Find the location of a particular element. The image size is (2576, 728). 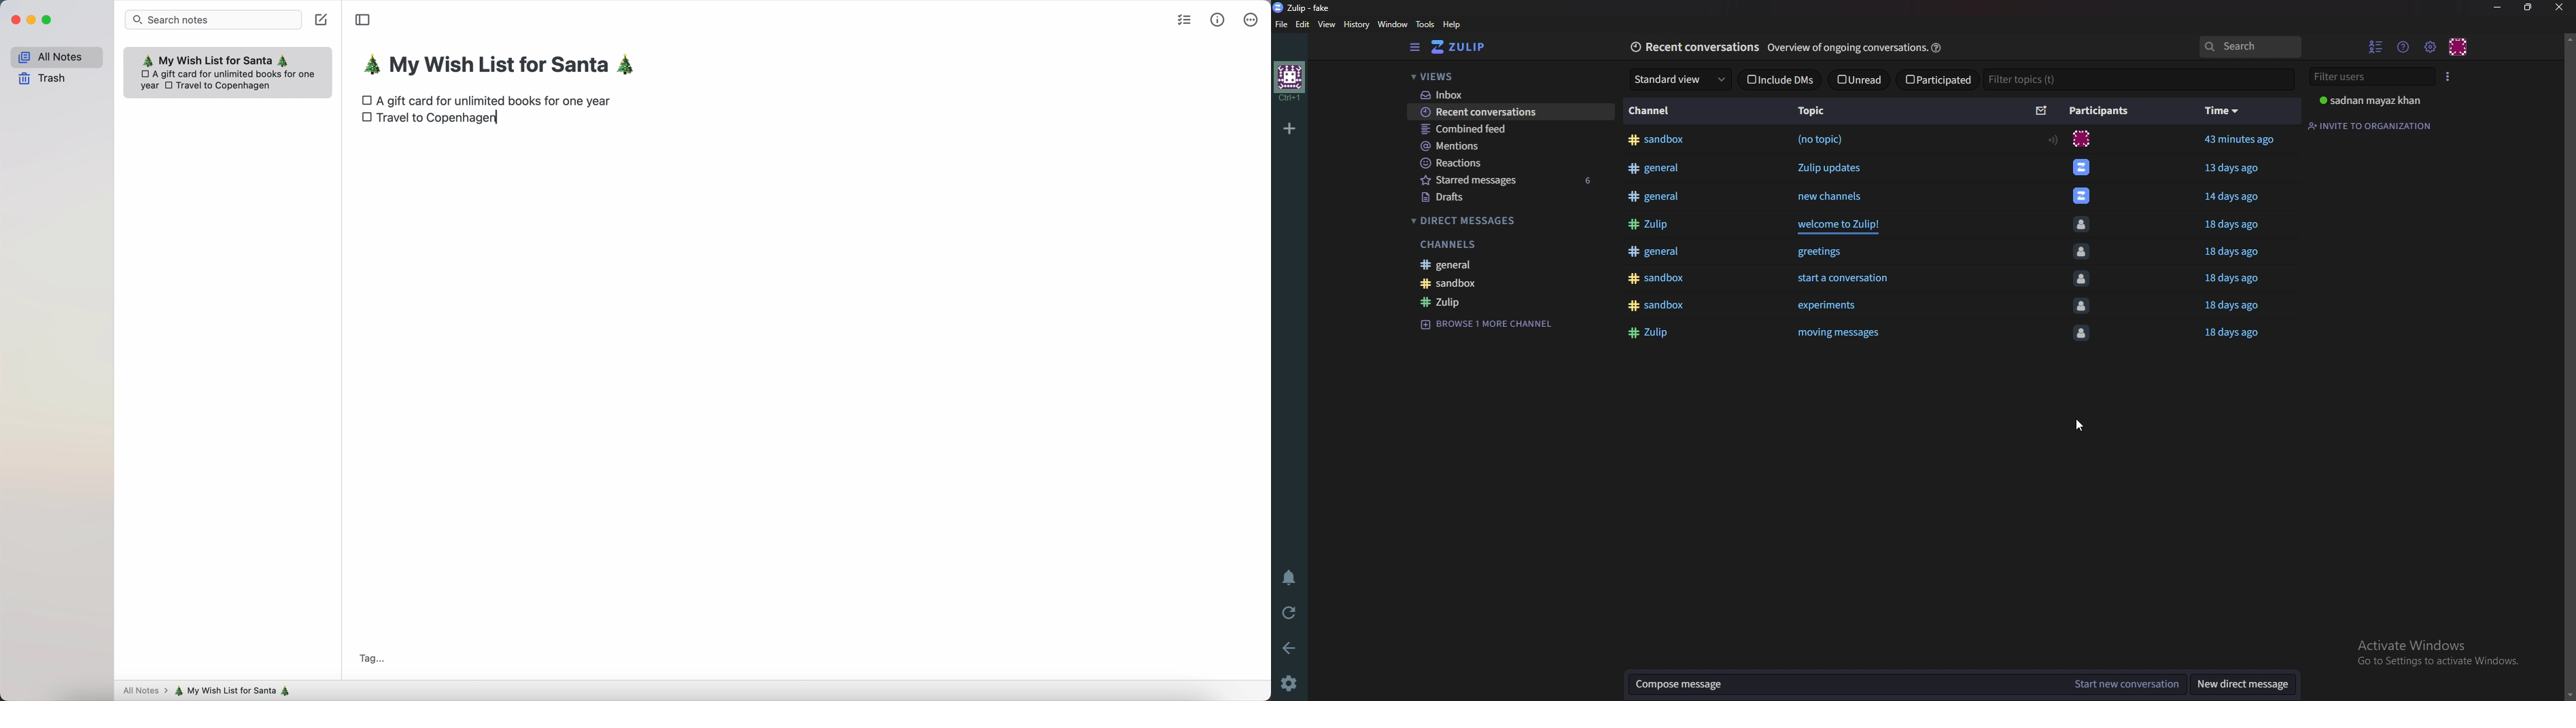

Add organization is located at coordinates (1288, 127).